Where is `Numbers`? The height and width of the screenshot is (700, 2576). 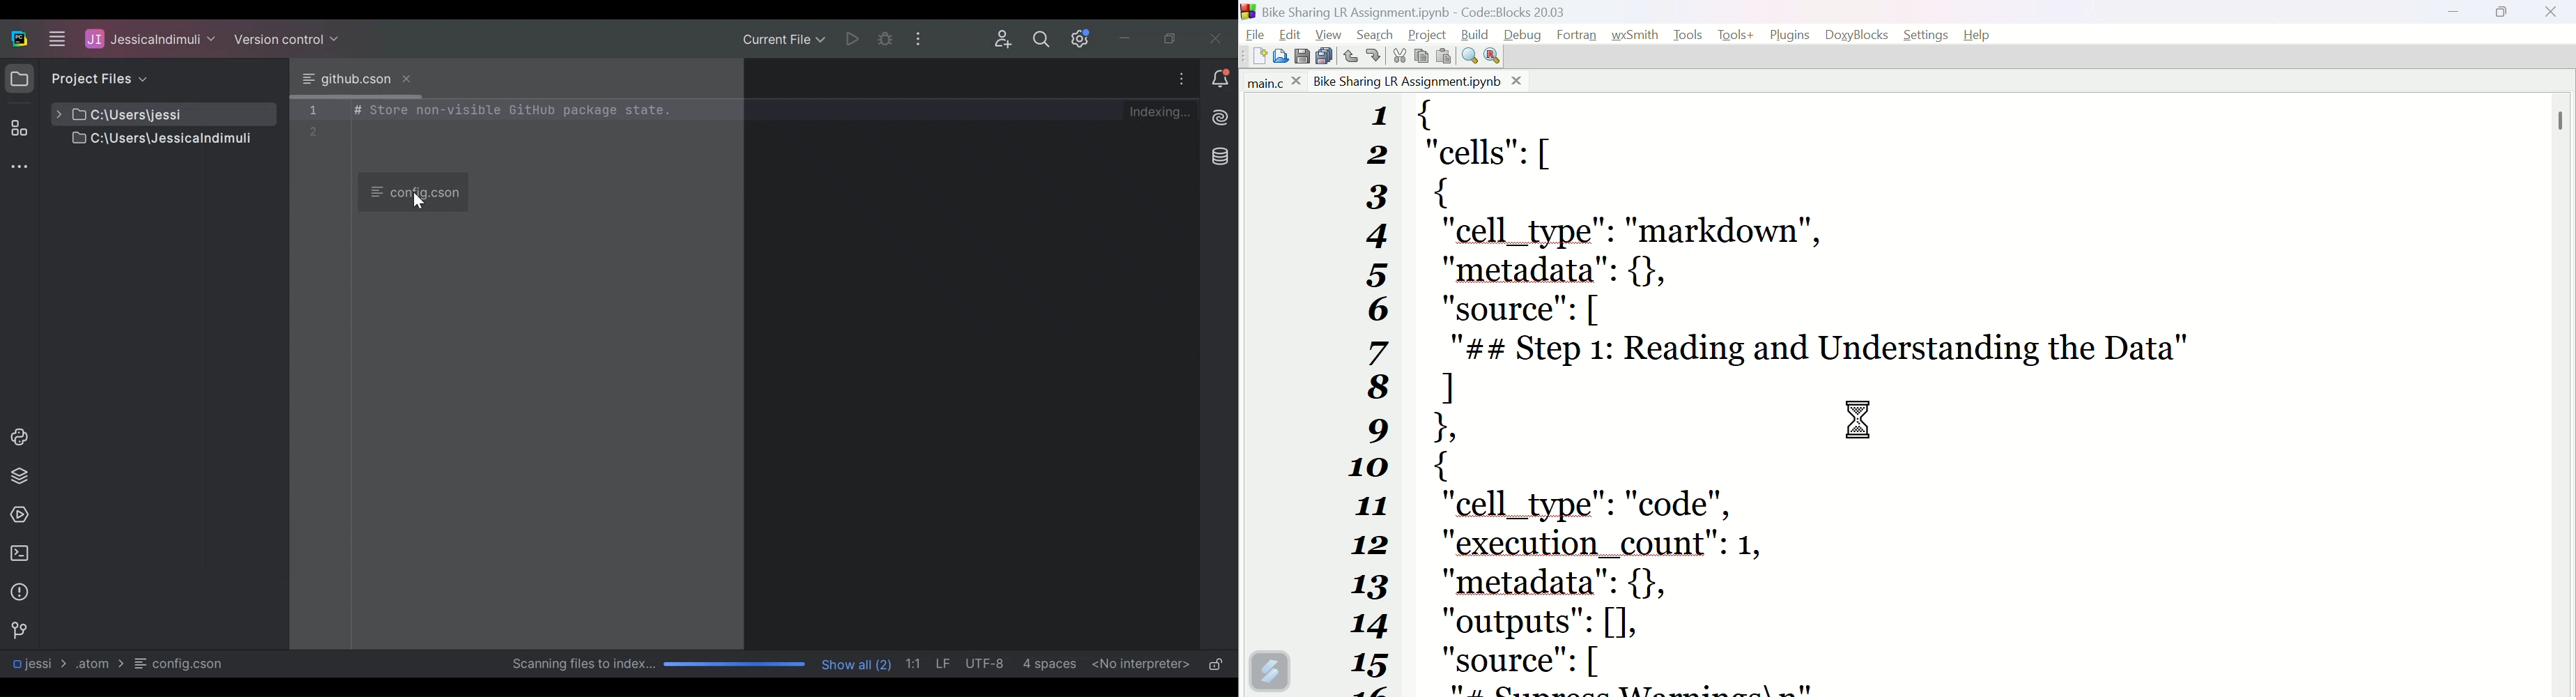
Numbers is located at coordinates (1380, 396).